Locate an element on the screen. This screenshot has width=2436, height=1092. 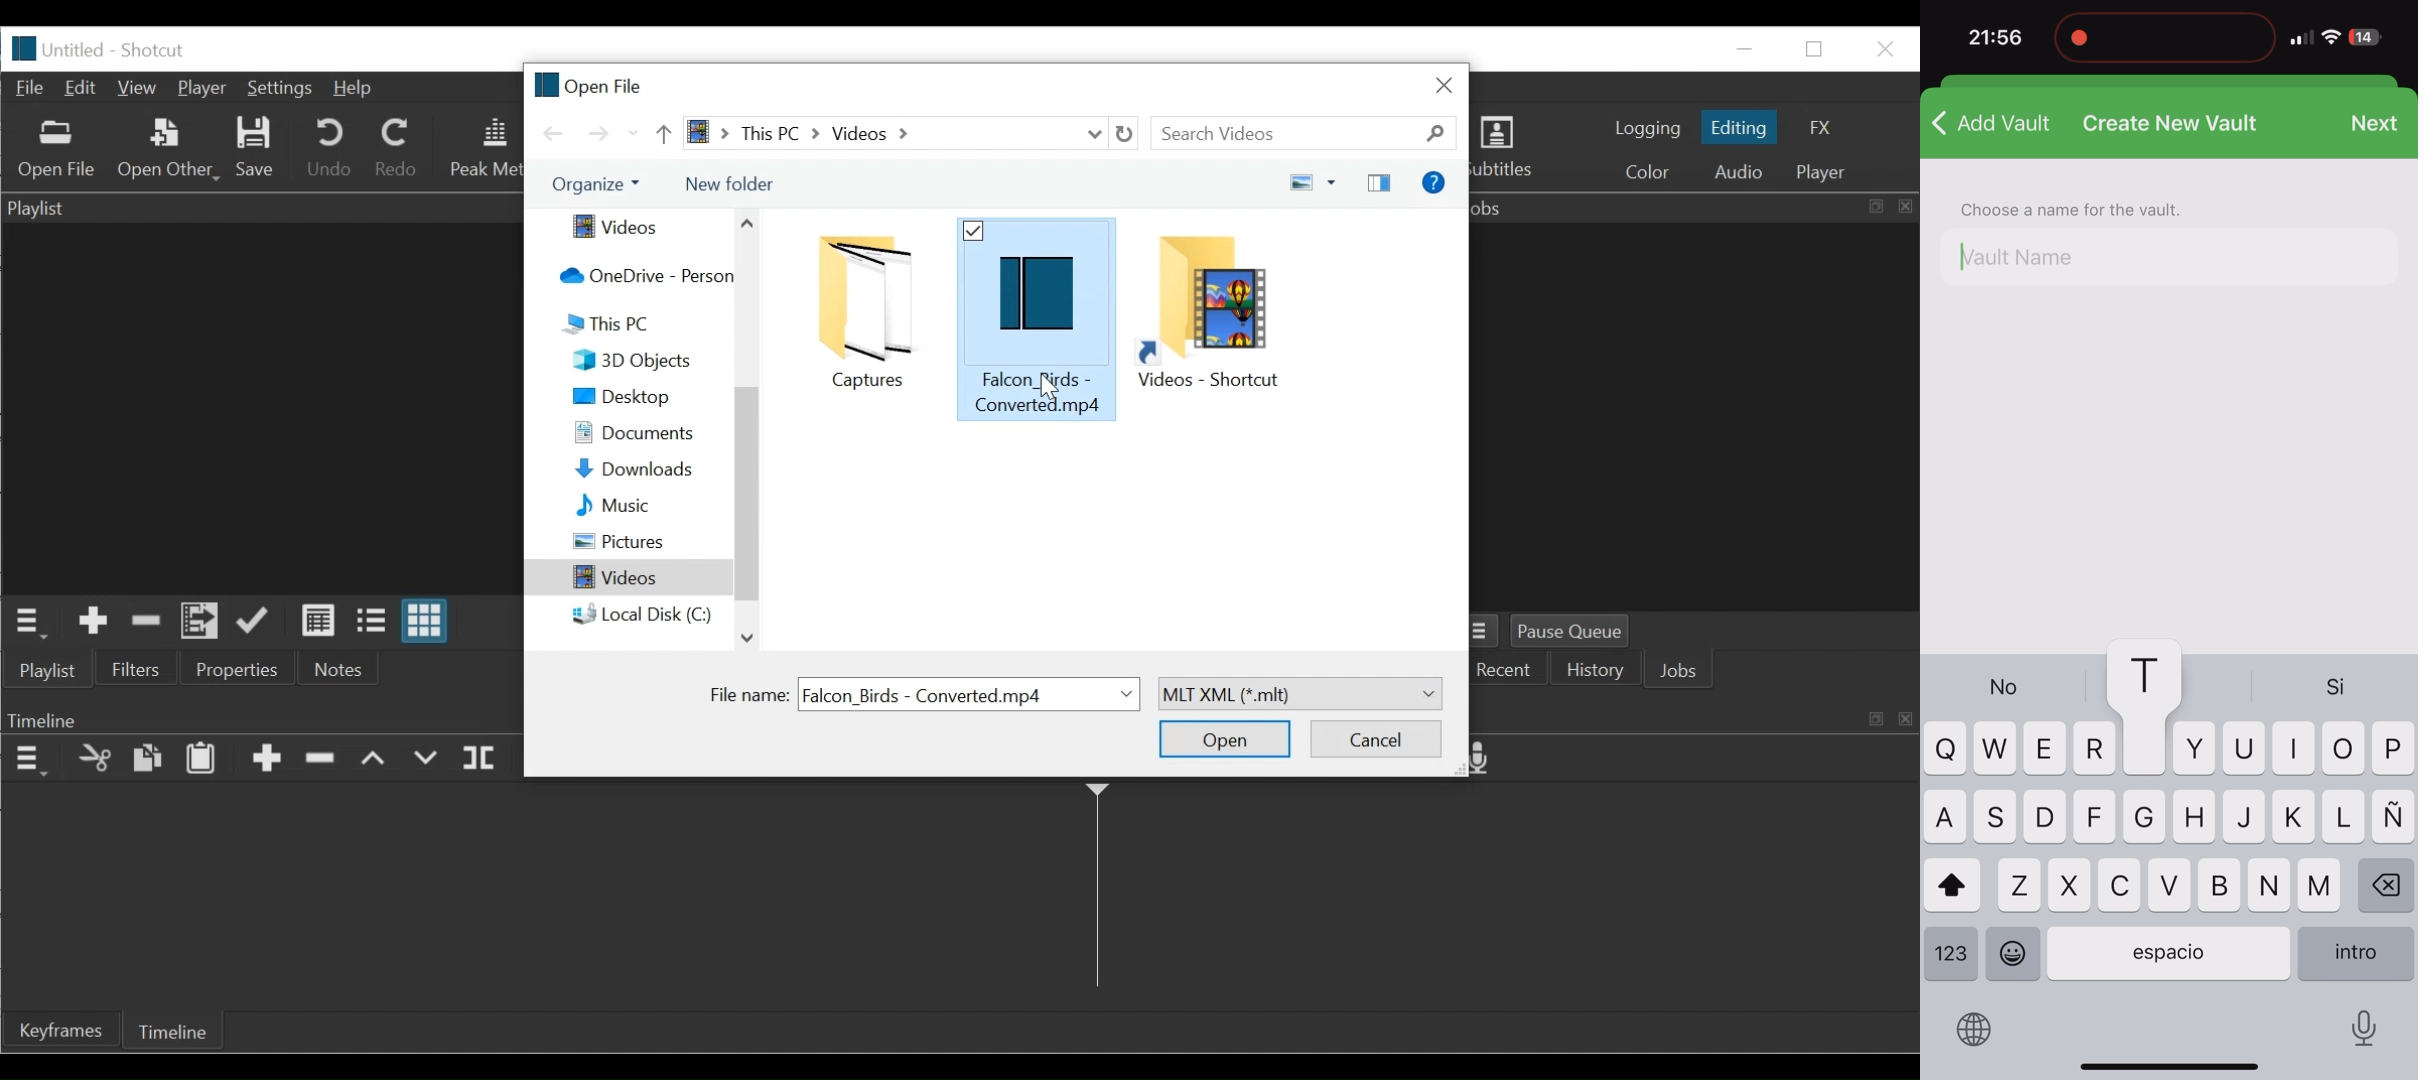
Open is located at coordinates (1226, 739).